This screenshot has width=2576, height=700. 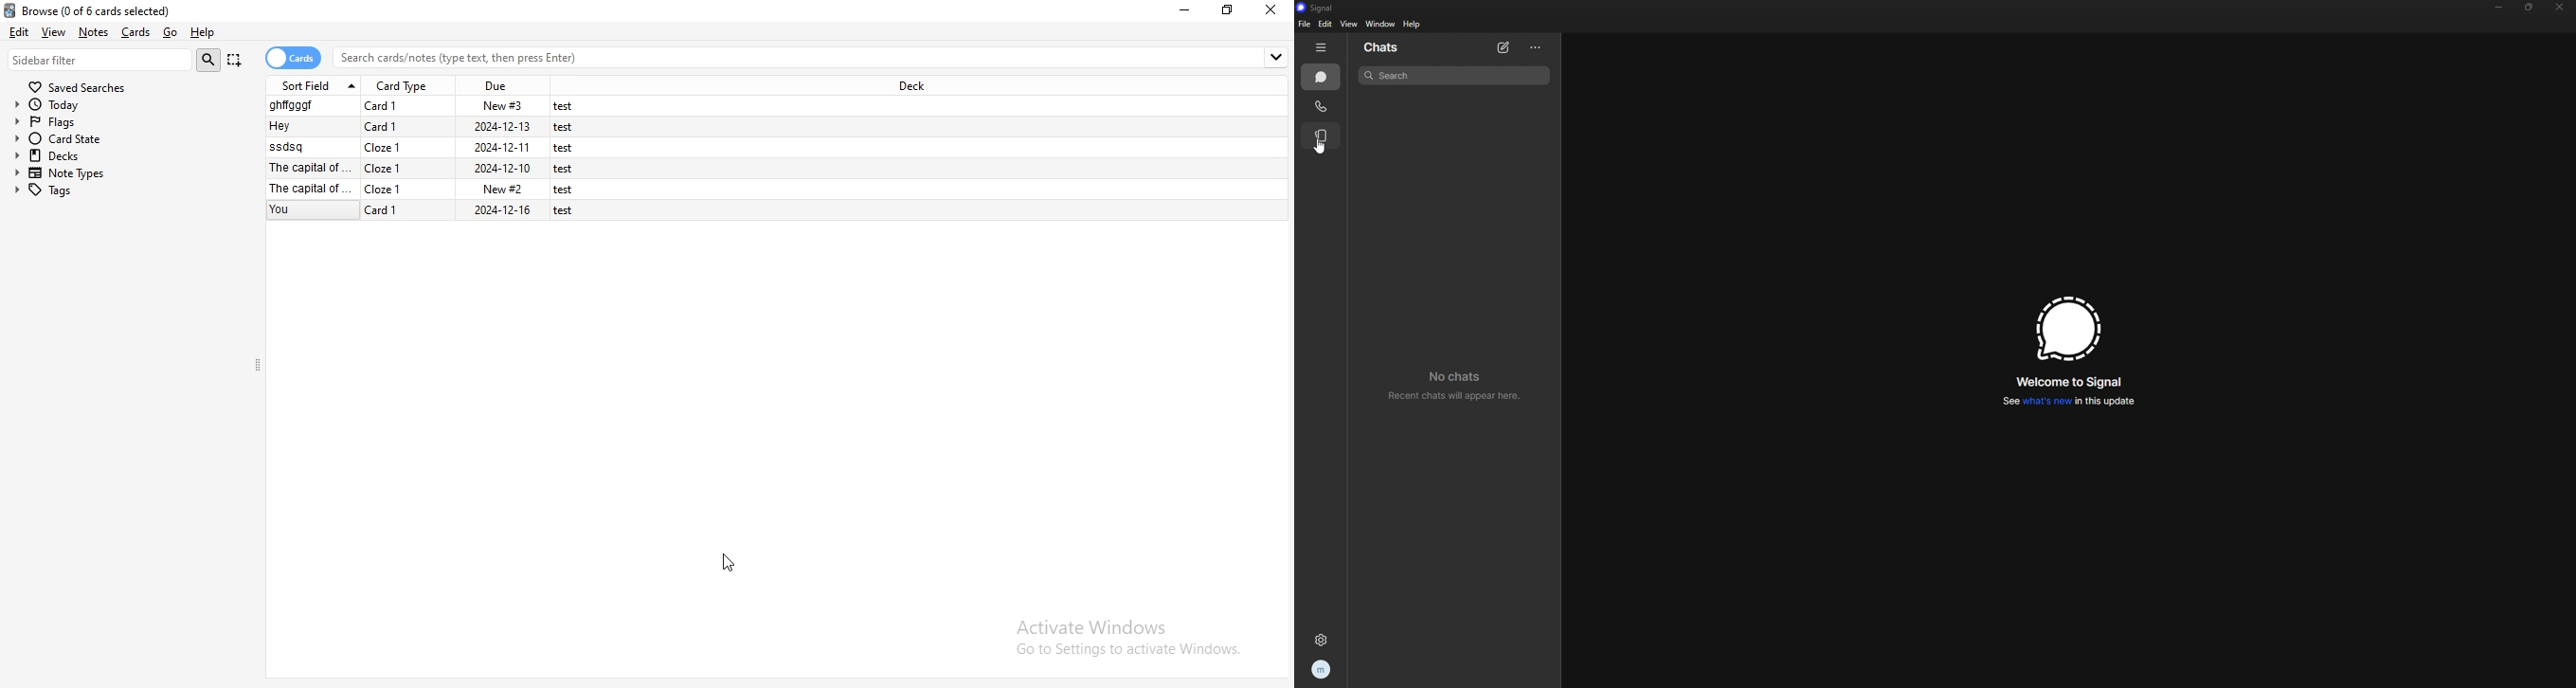 What do you see at coordinates (105, 9) in the screenshot?
I see `Browse (0 of 6 cards selected)` at bounding box center [105, 9].